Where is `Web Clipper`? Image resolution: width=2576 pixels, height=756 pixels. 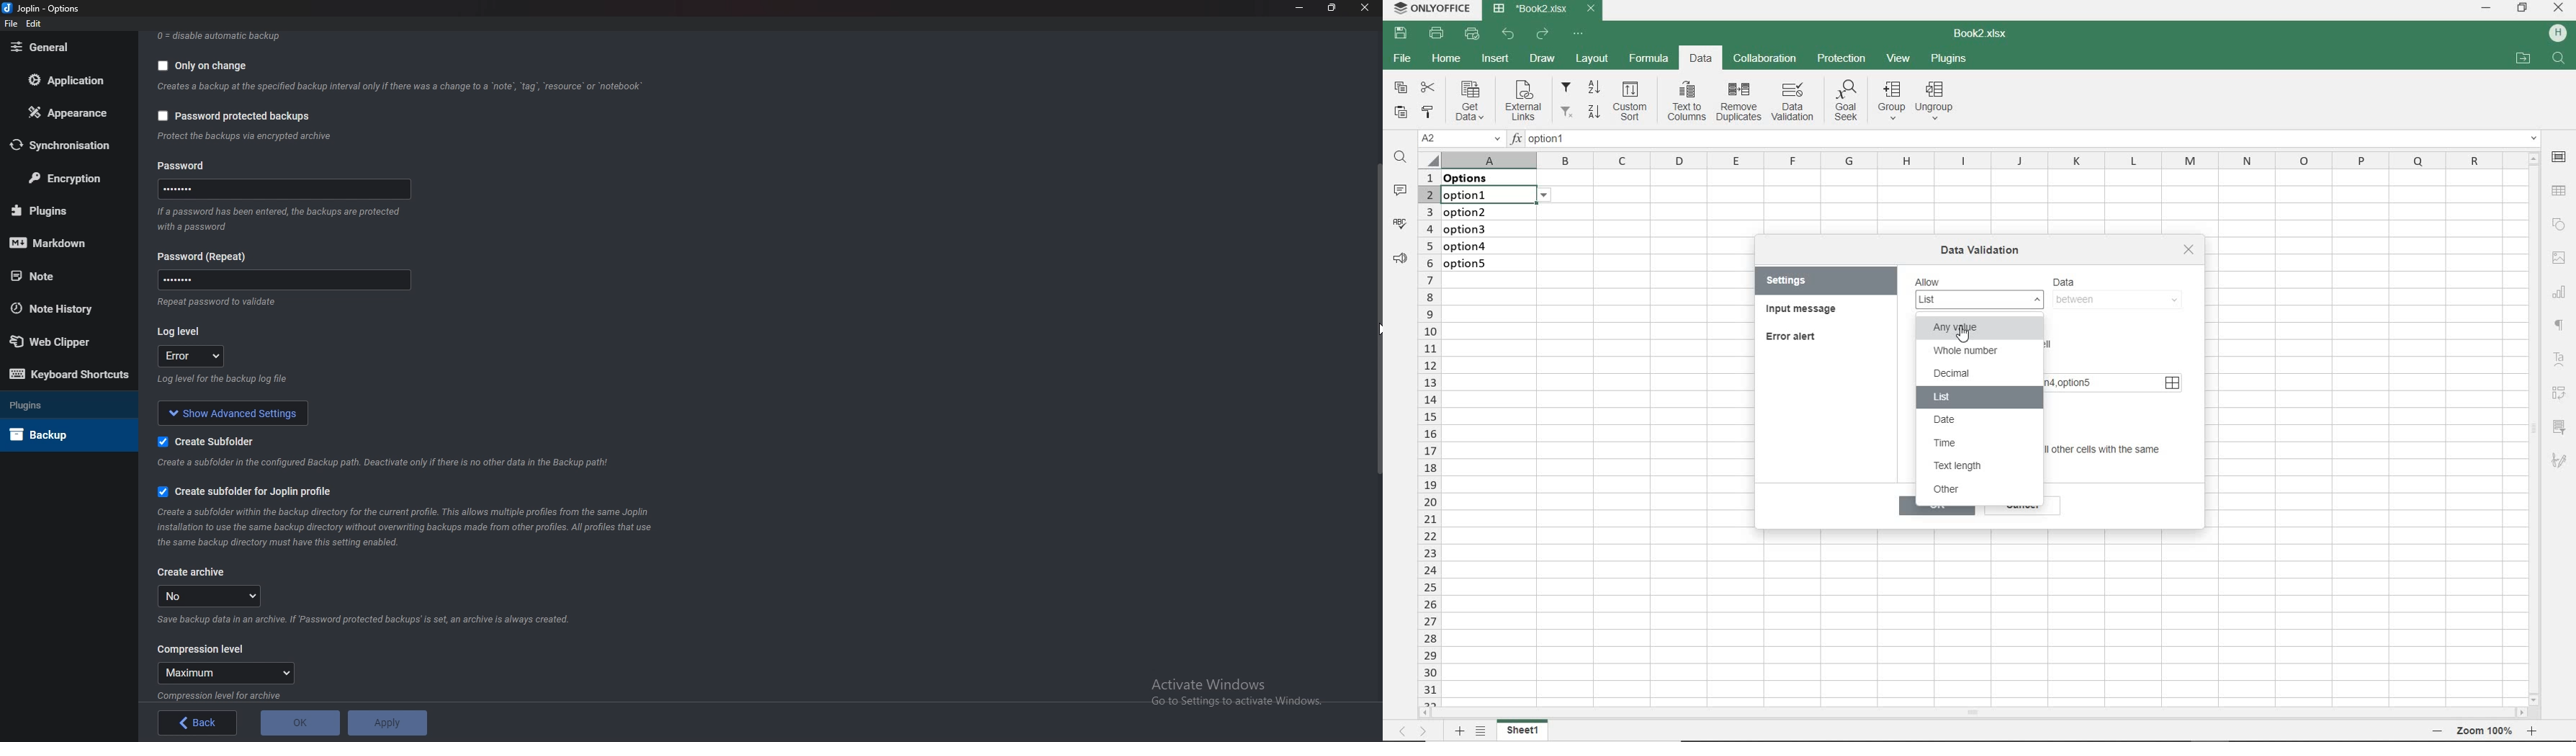
Web Clipper is located at coordinates (67, 341).